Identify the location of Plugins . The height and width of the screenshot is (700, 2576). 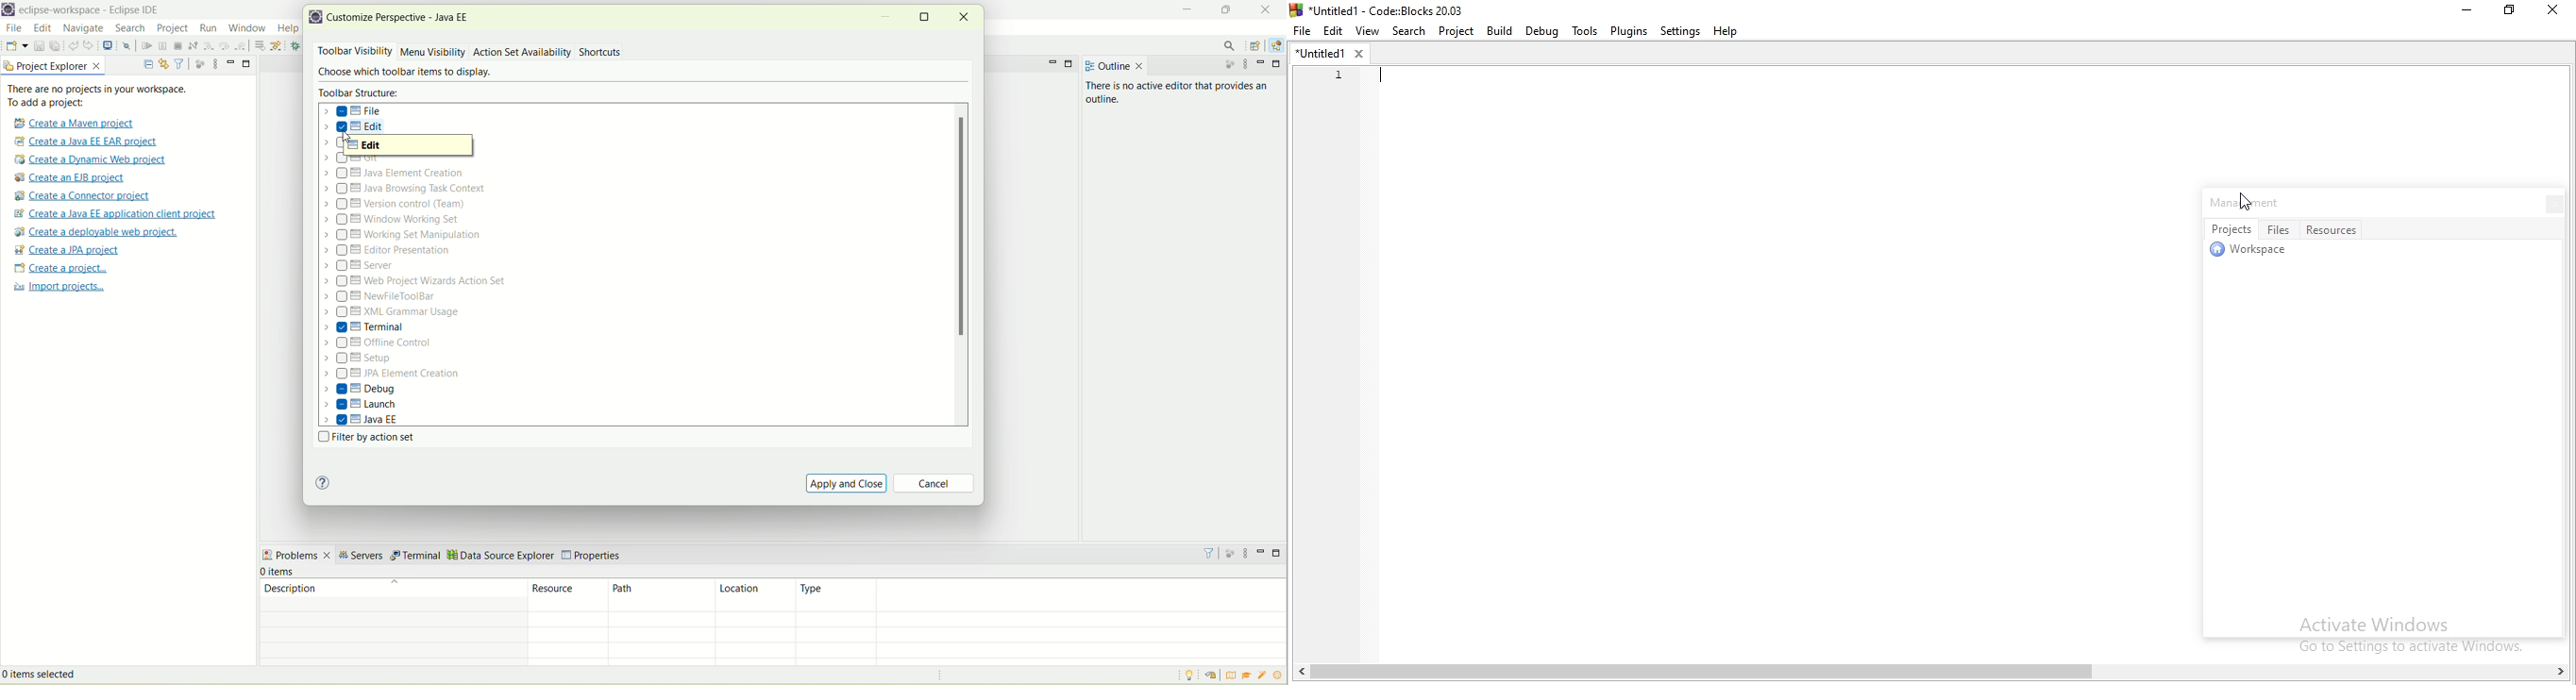
(1628, 32).